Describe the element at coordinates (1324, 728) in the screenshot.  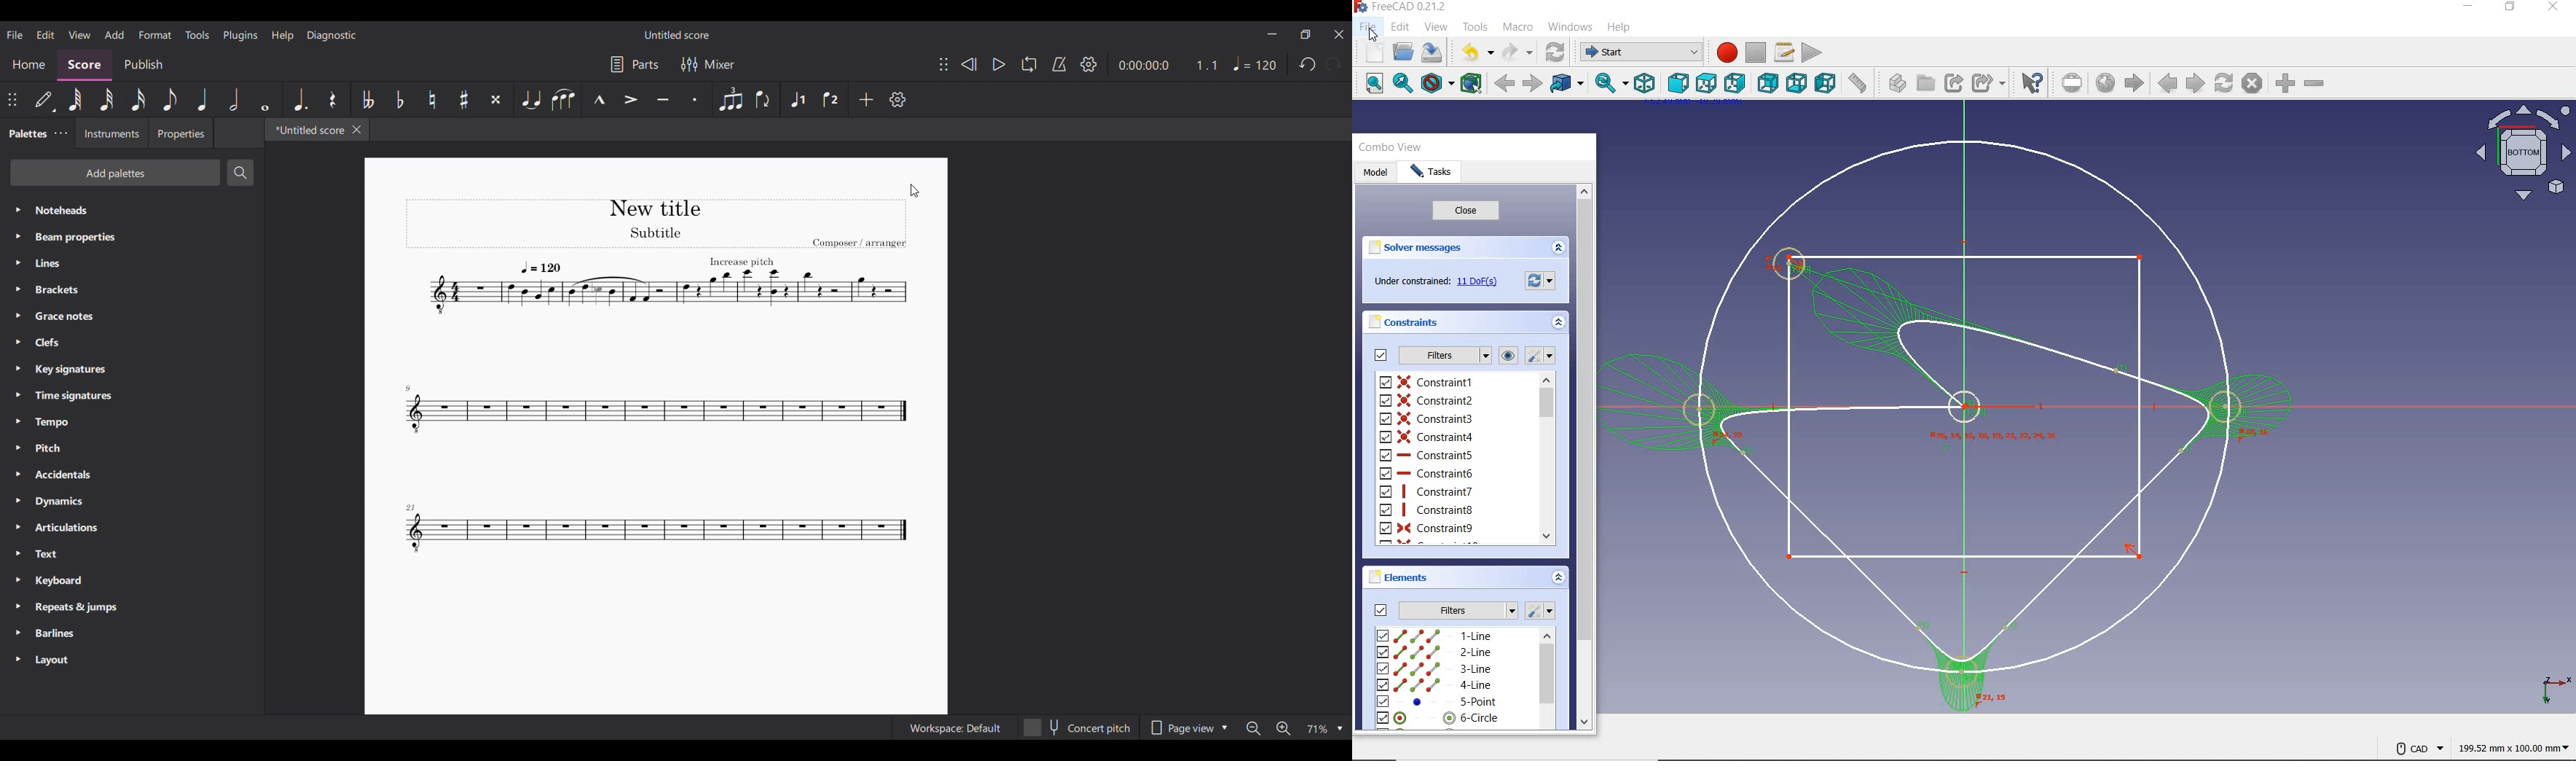
I see `Zoom options` at that location.